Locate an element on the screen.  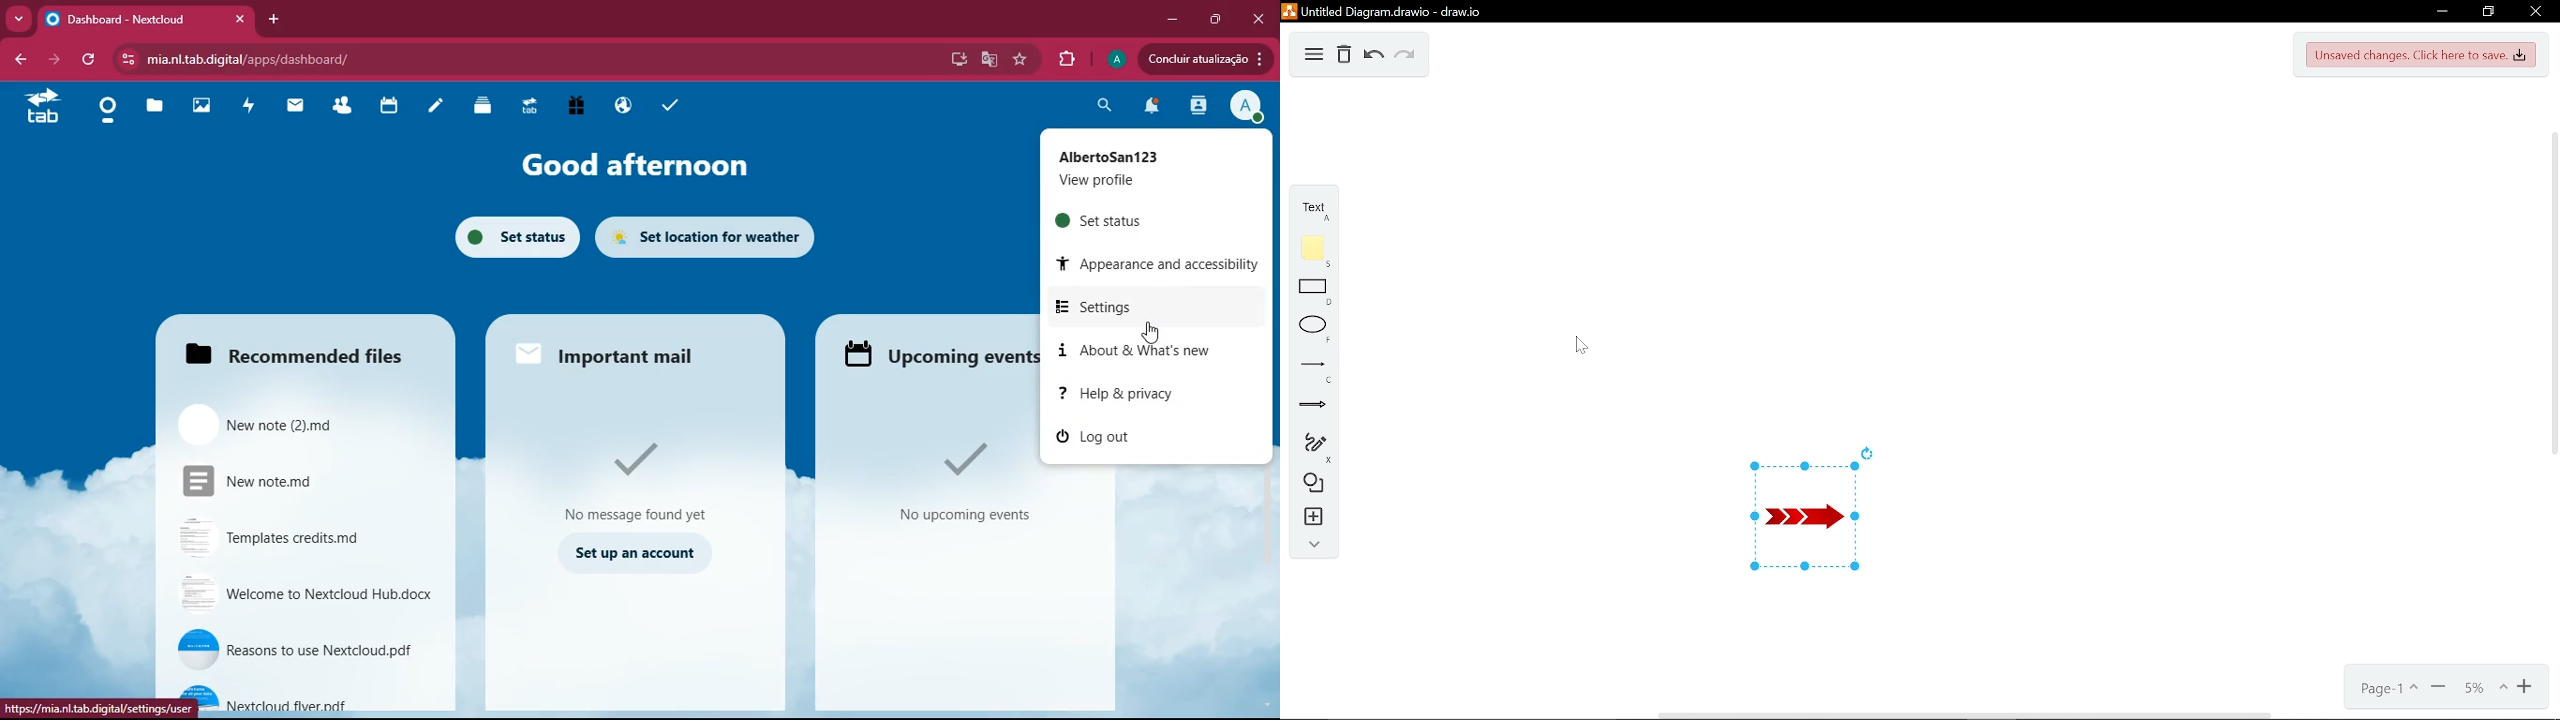
rotate current diagram is located at coordinates (1867, 452).